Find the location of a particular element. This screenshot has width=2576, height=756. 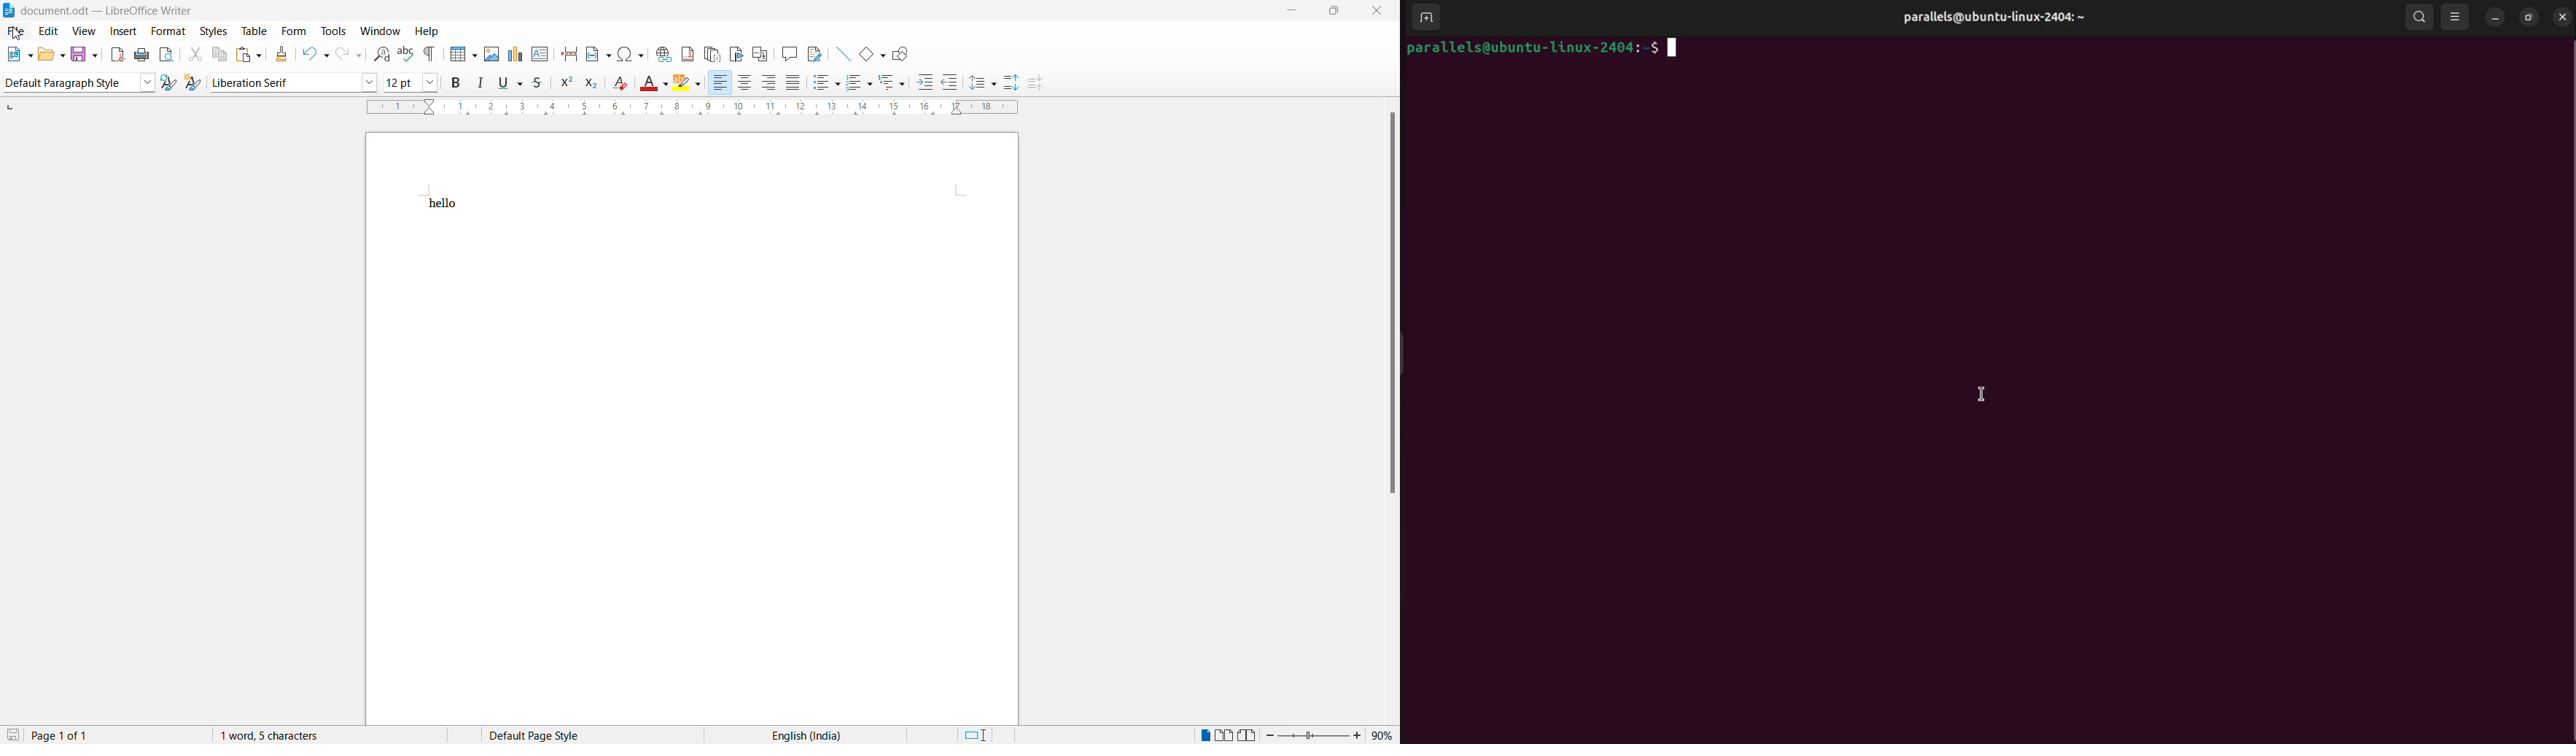

Justify is located at coordinates (793, 84).